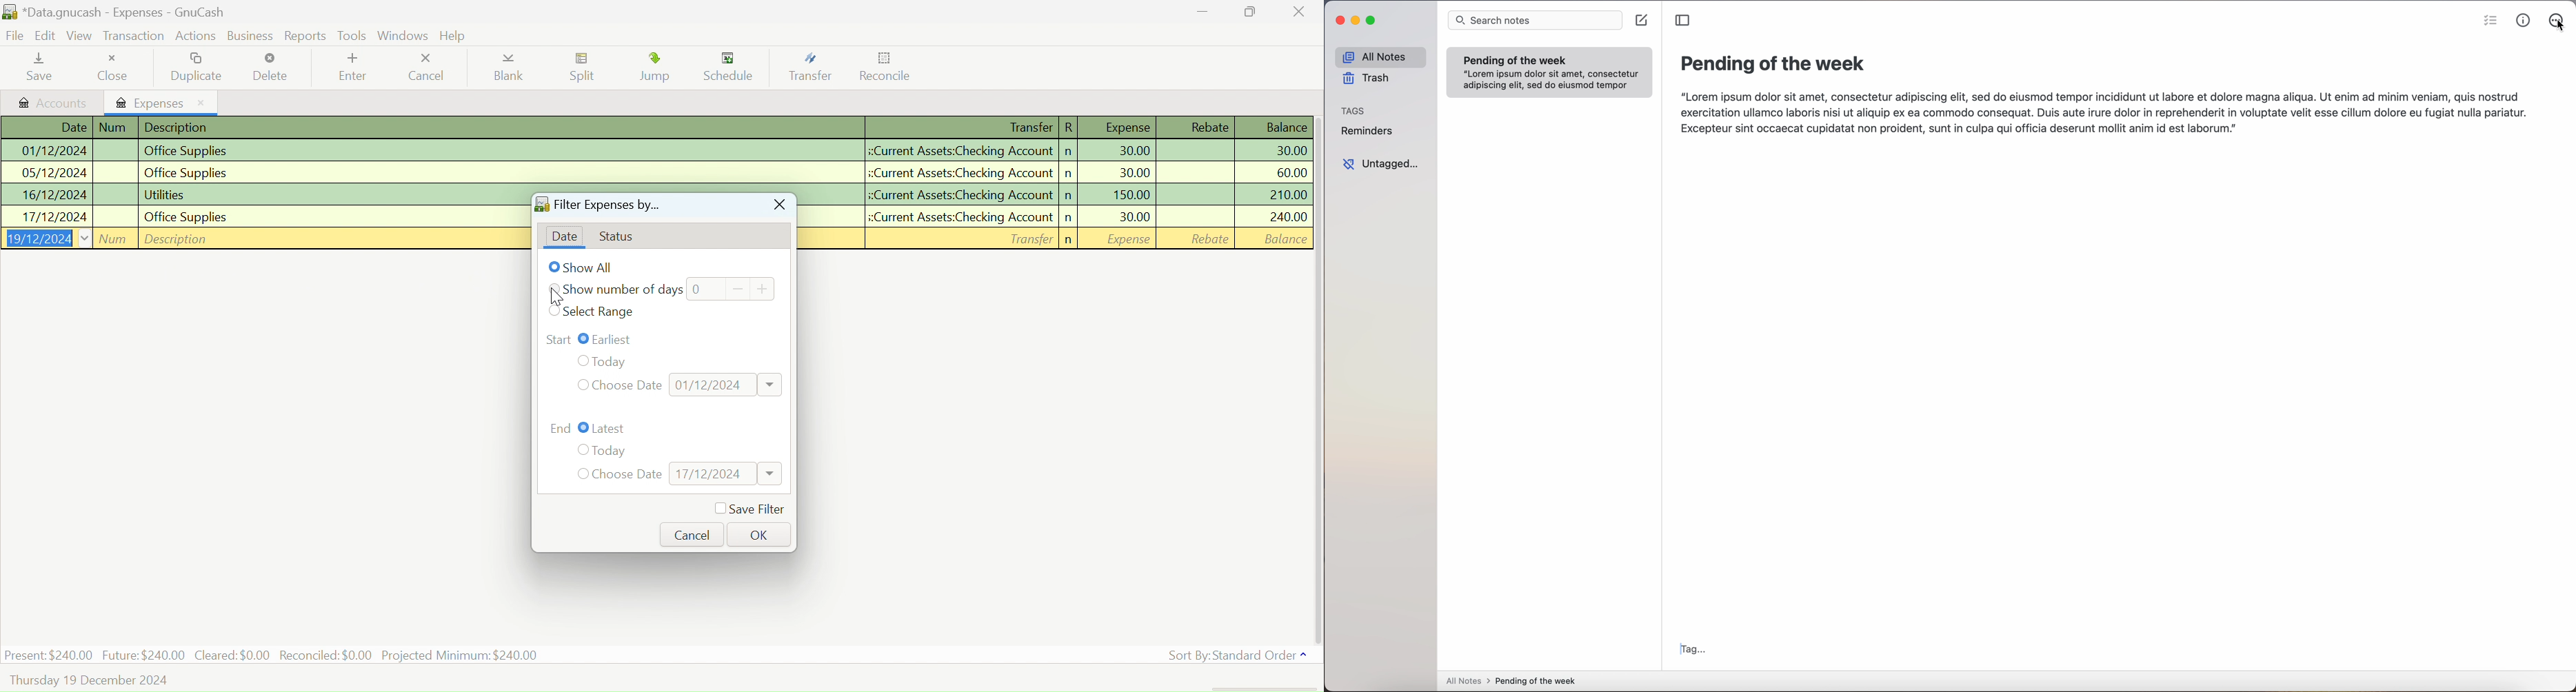 This screenshot has width=2576, height=700. What do you see at coordinates (611, 429) in the screenshot?
I see `Latest` at bounding box center [611, 429].